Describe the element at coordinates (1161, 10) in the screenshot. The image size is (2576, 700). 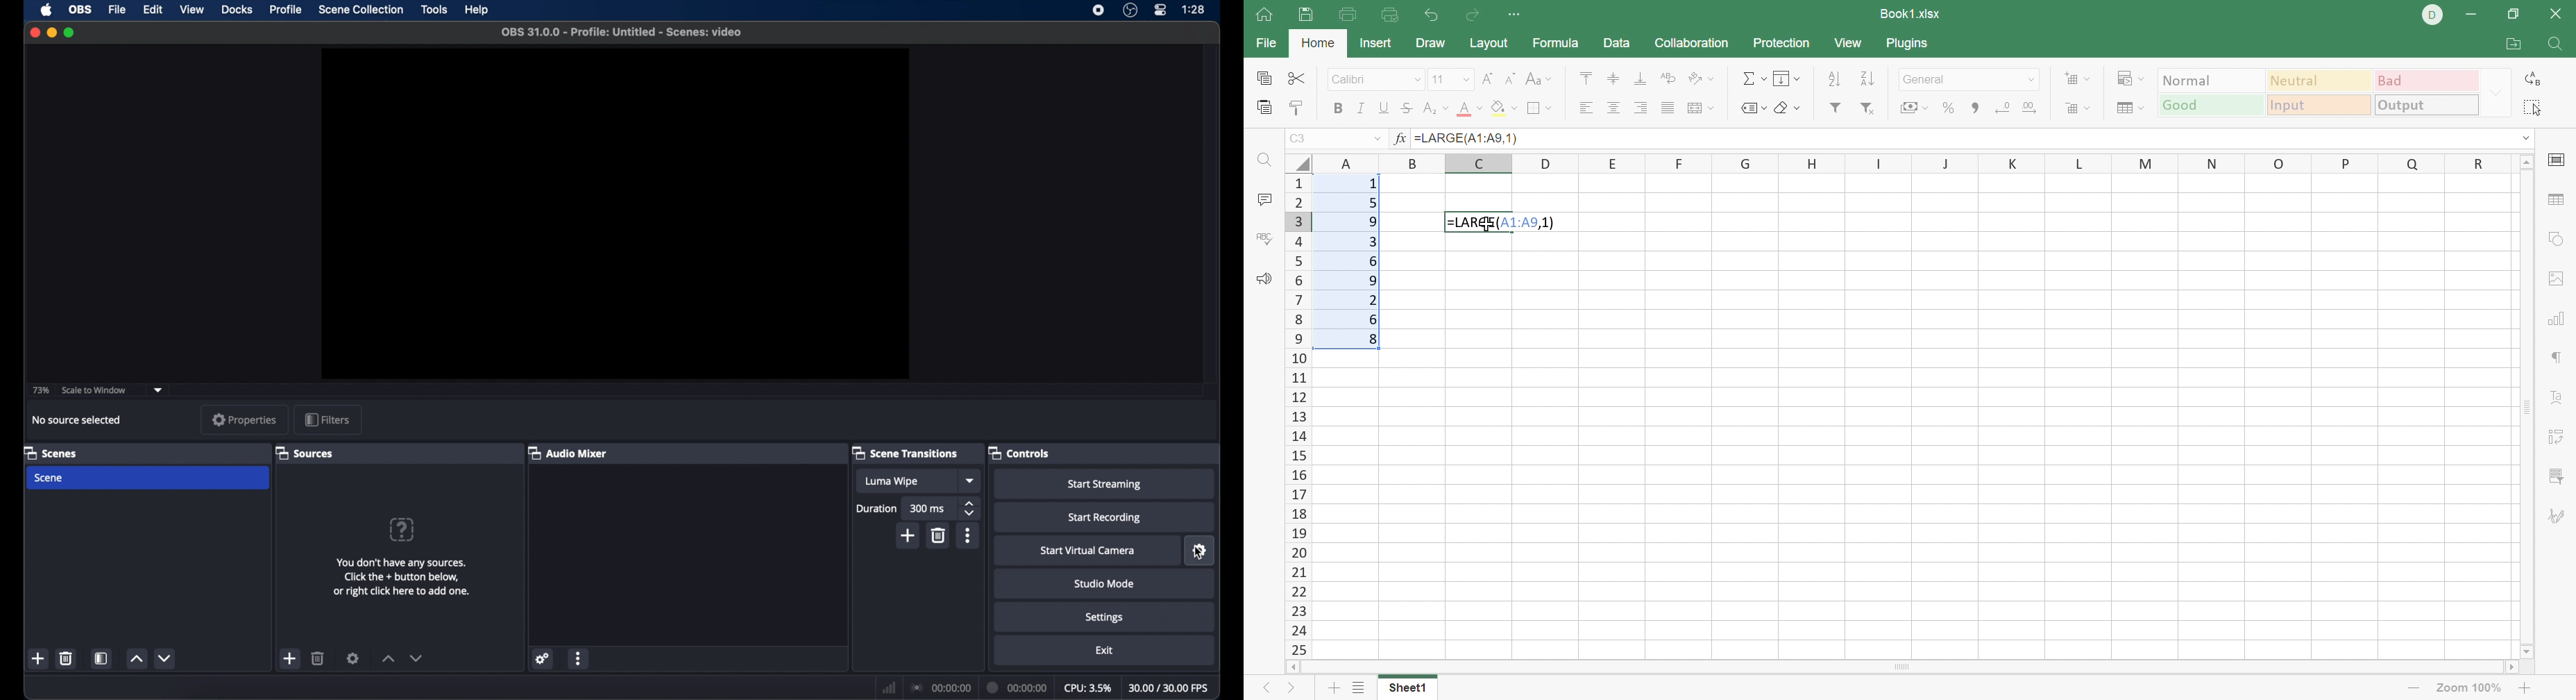
I see `control center` at that location.